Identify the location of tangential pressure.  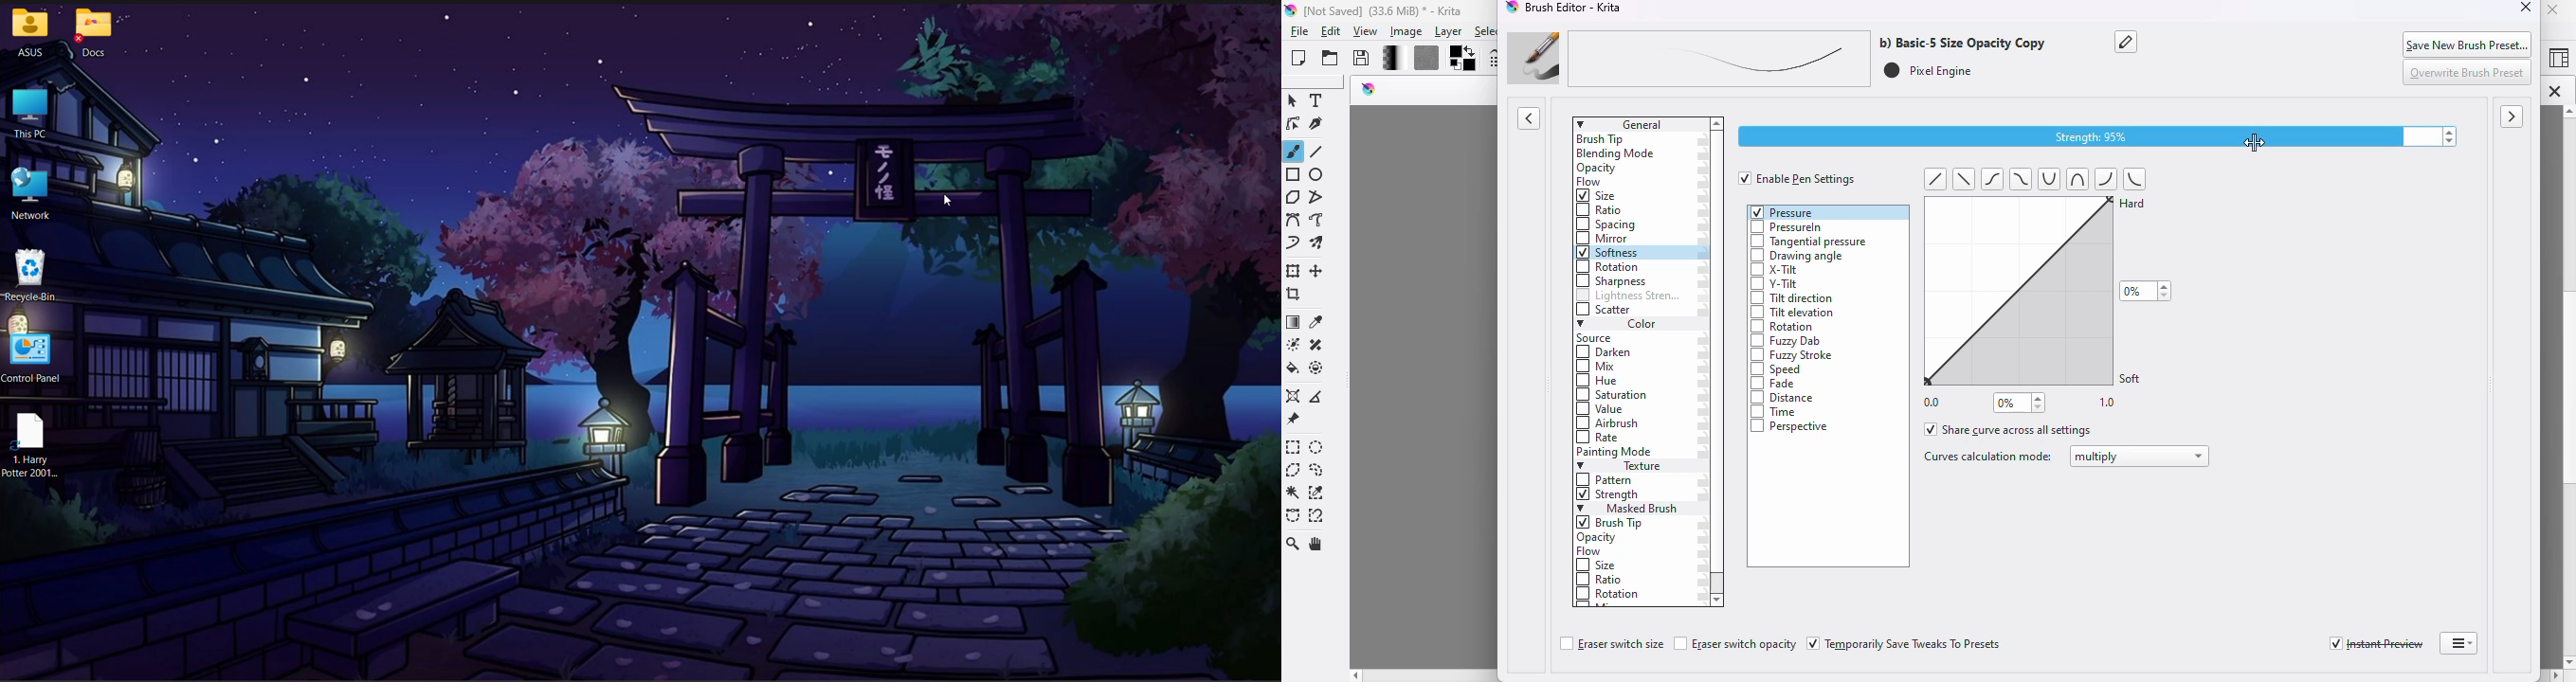
(1810, 241).